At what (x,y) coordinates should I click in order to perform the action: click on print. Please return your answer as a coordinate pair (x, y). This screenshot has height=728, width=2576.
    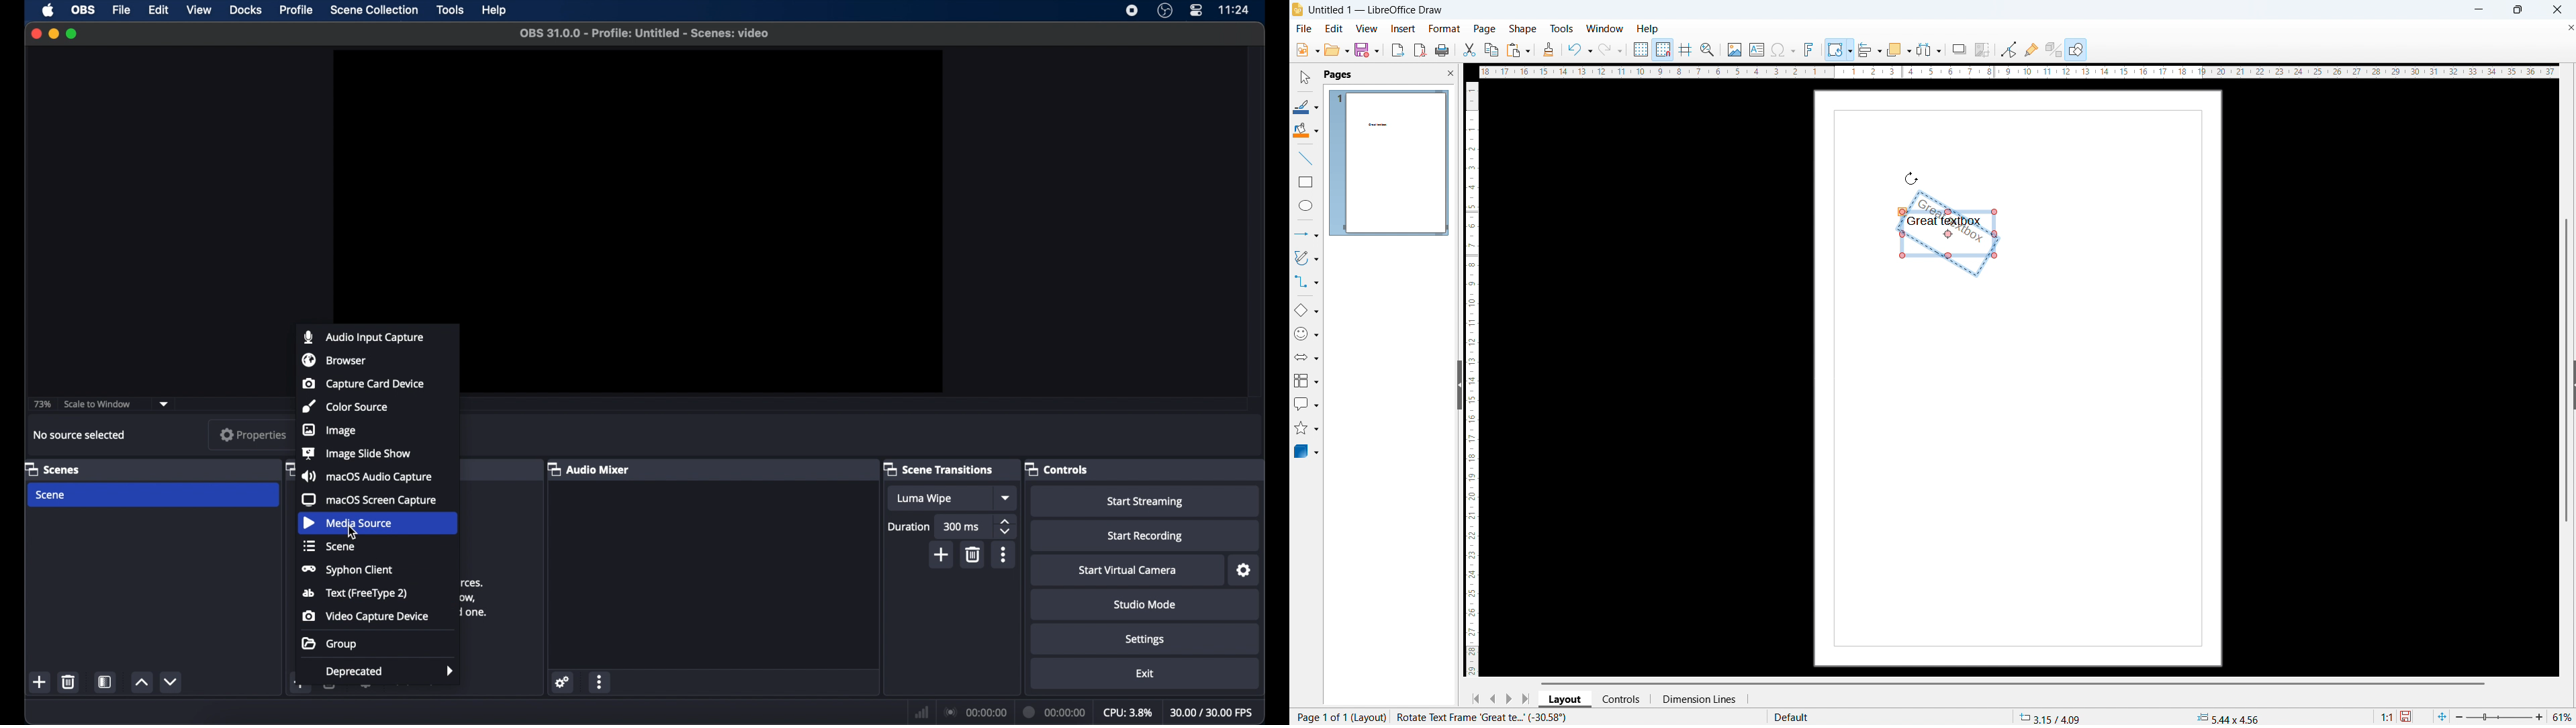
    Looking at the image, I should click on (1442, 50).